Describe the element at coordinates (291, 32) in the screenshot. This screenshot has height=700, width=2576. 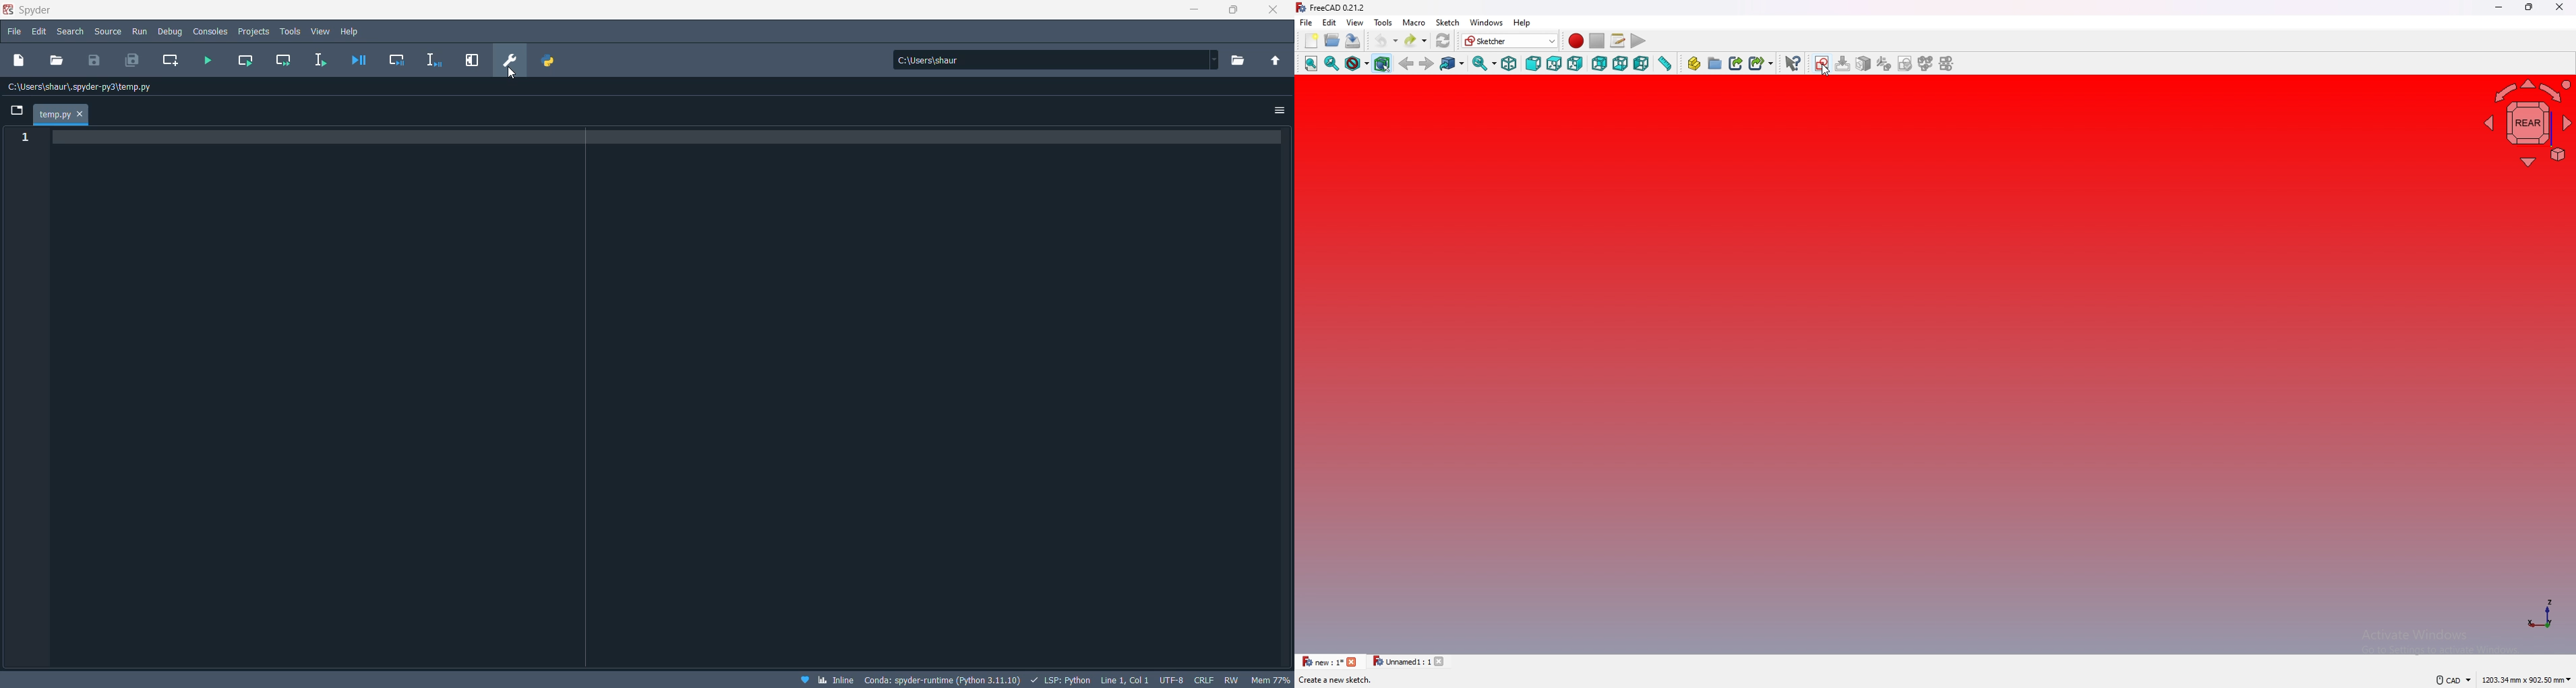
I see `tools` at that location.